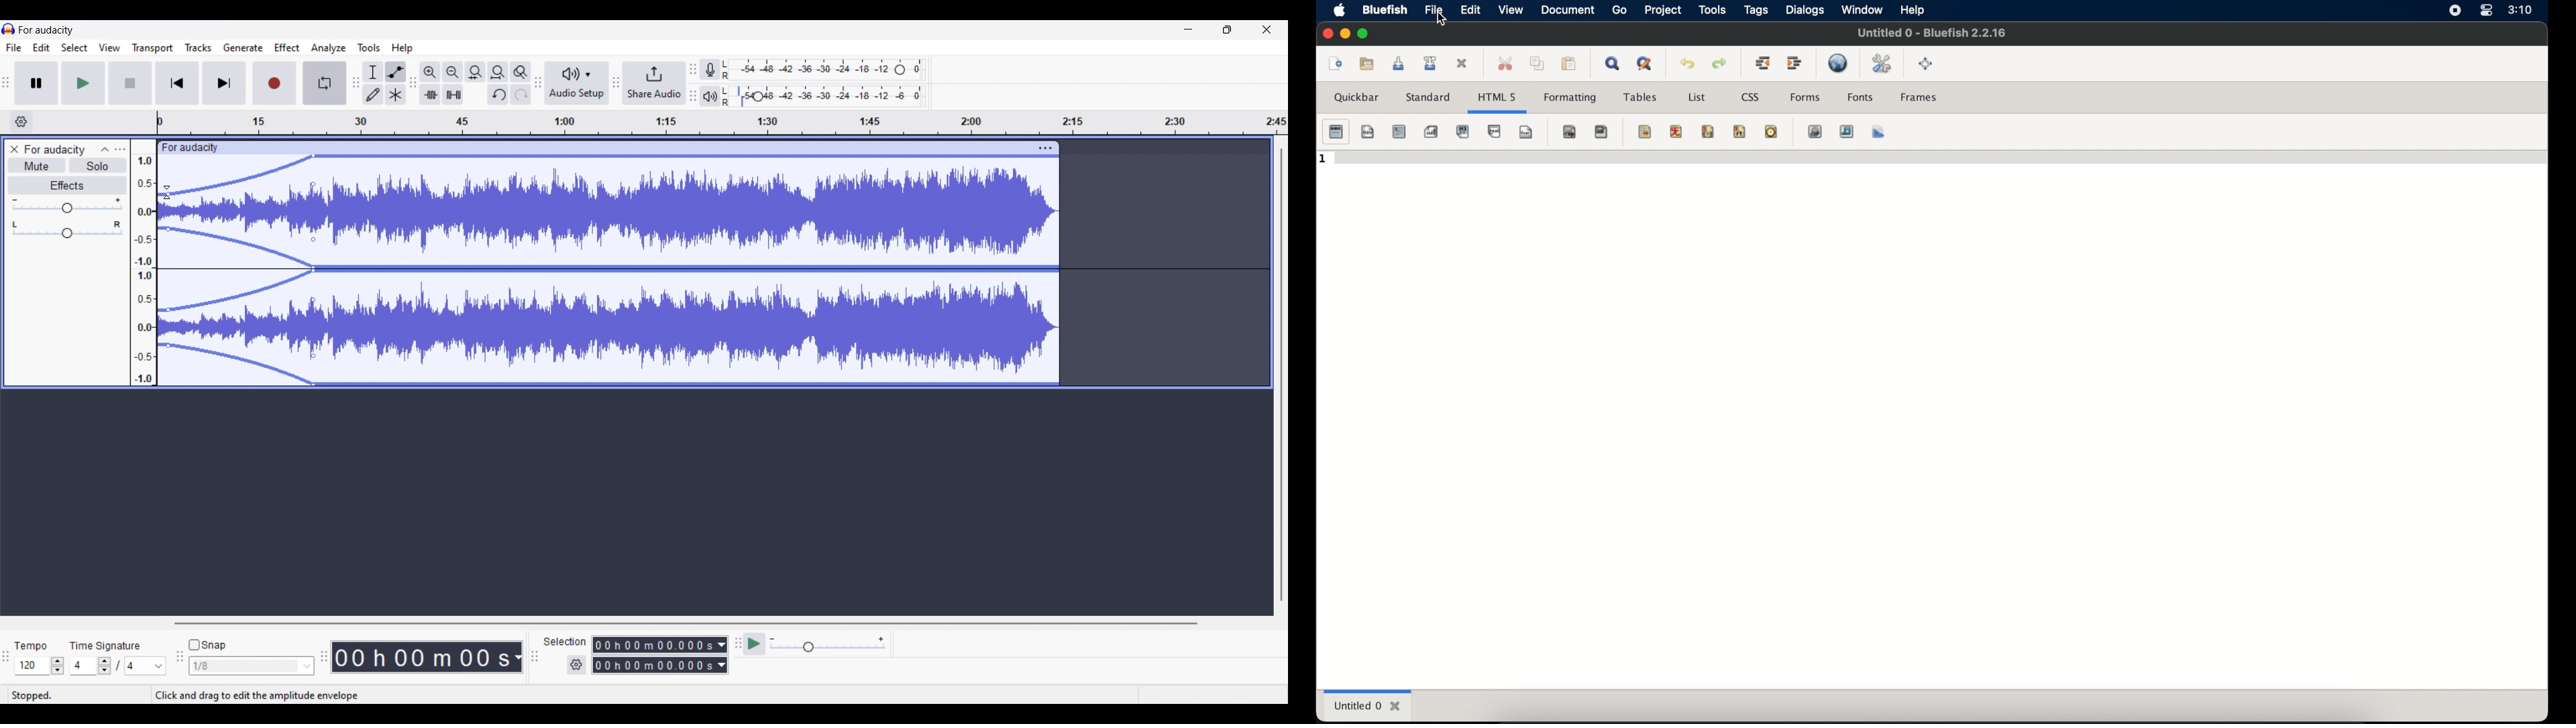 Image resolution: width=2576 pixels, height=728 pixels. I want to click on article, so click(1399, 131).